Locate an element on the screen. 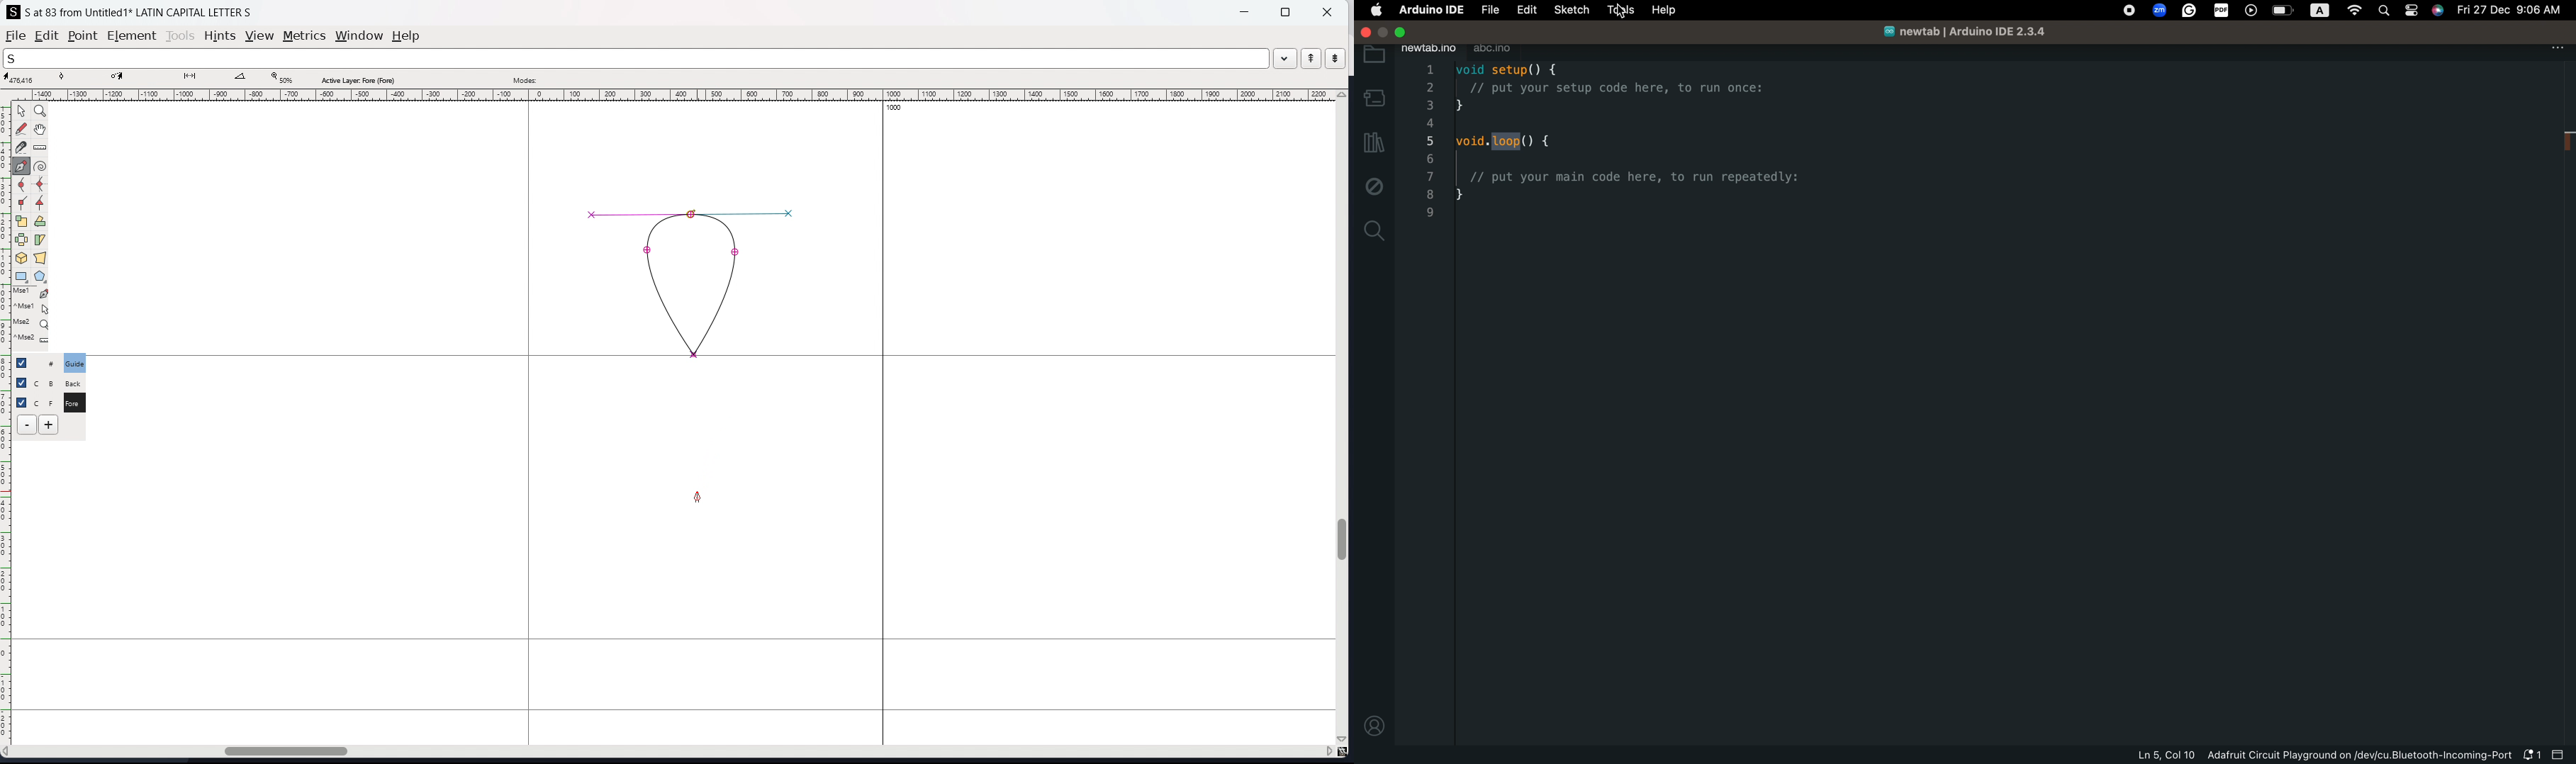  checkbox is located at coordinates (21, 381).